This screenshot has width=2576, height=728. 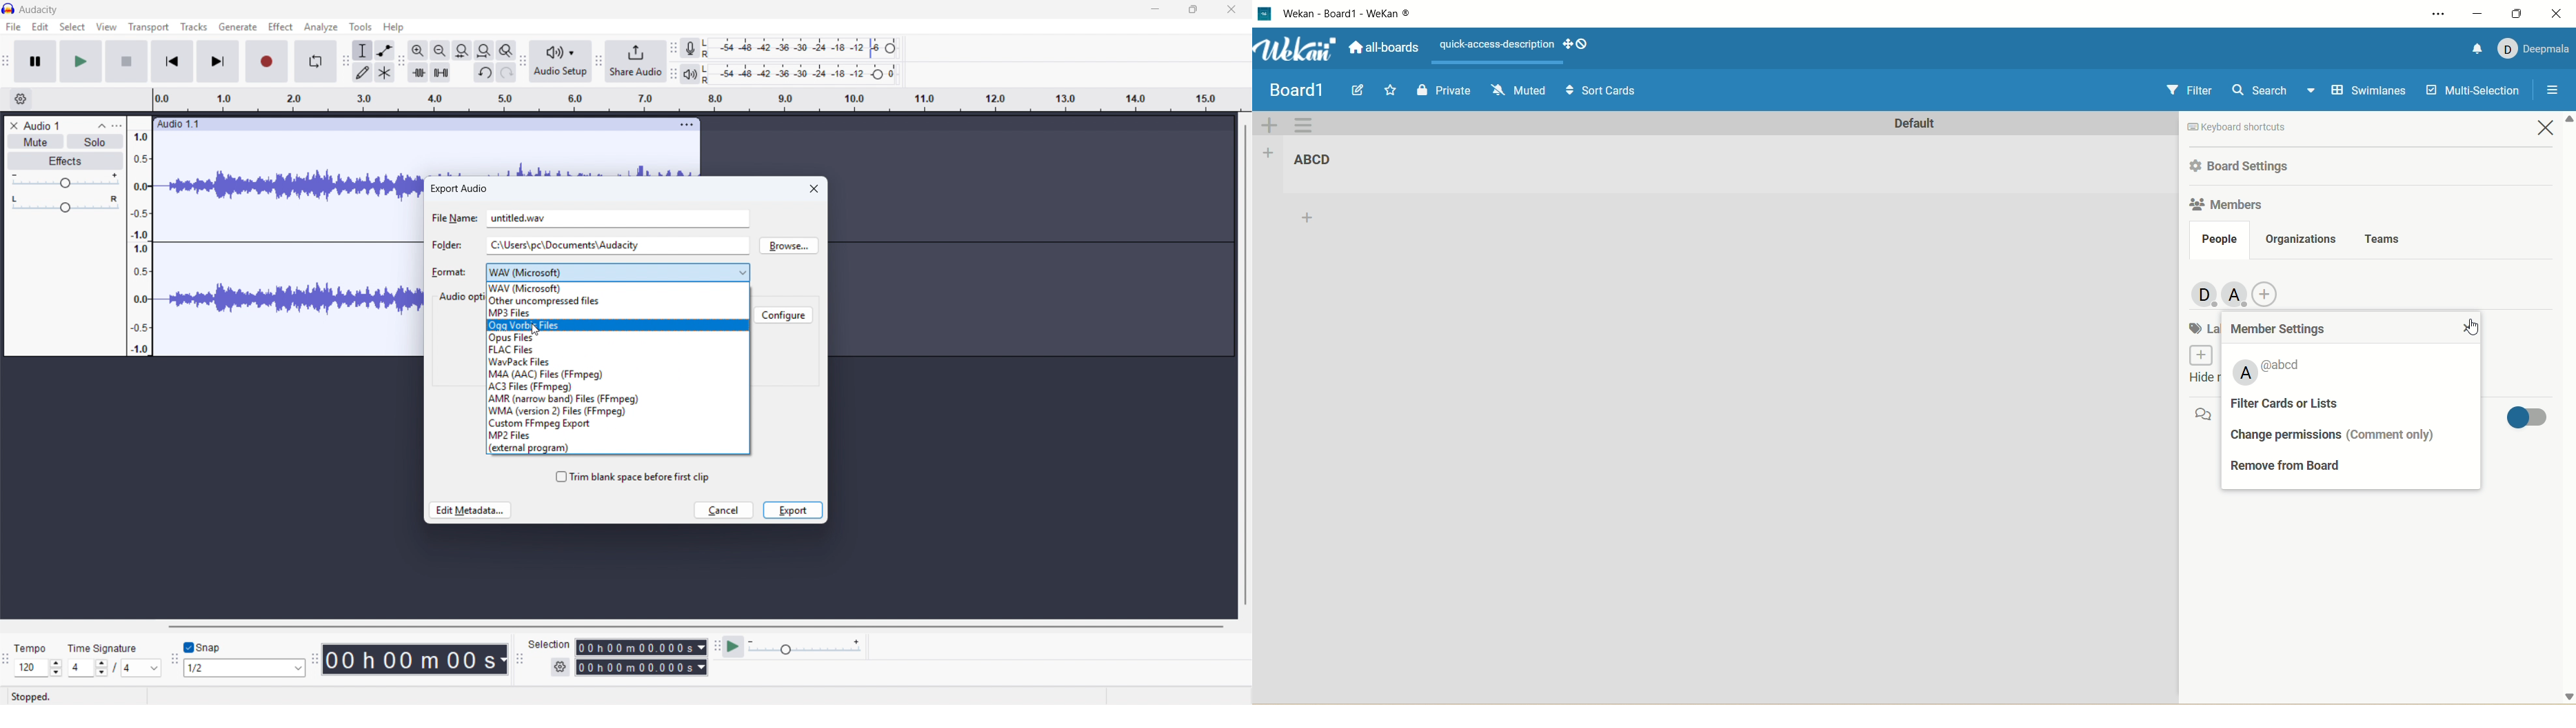 What do you see at coordinates (1600, 89) in the screenshot?
I see `Sort Cards` at bounding box center [1600, 89].